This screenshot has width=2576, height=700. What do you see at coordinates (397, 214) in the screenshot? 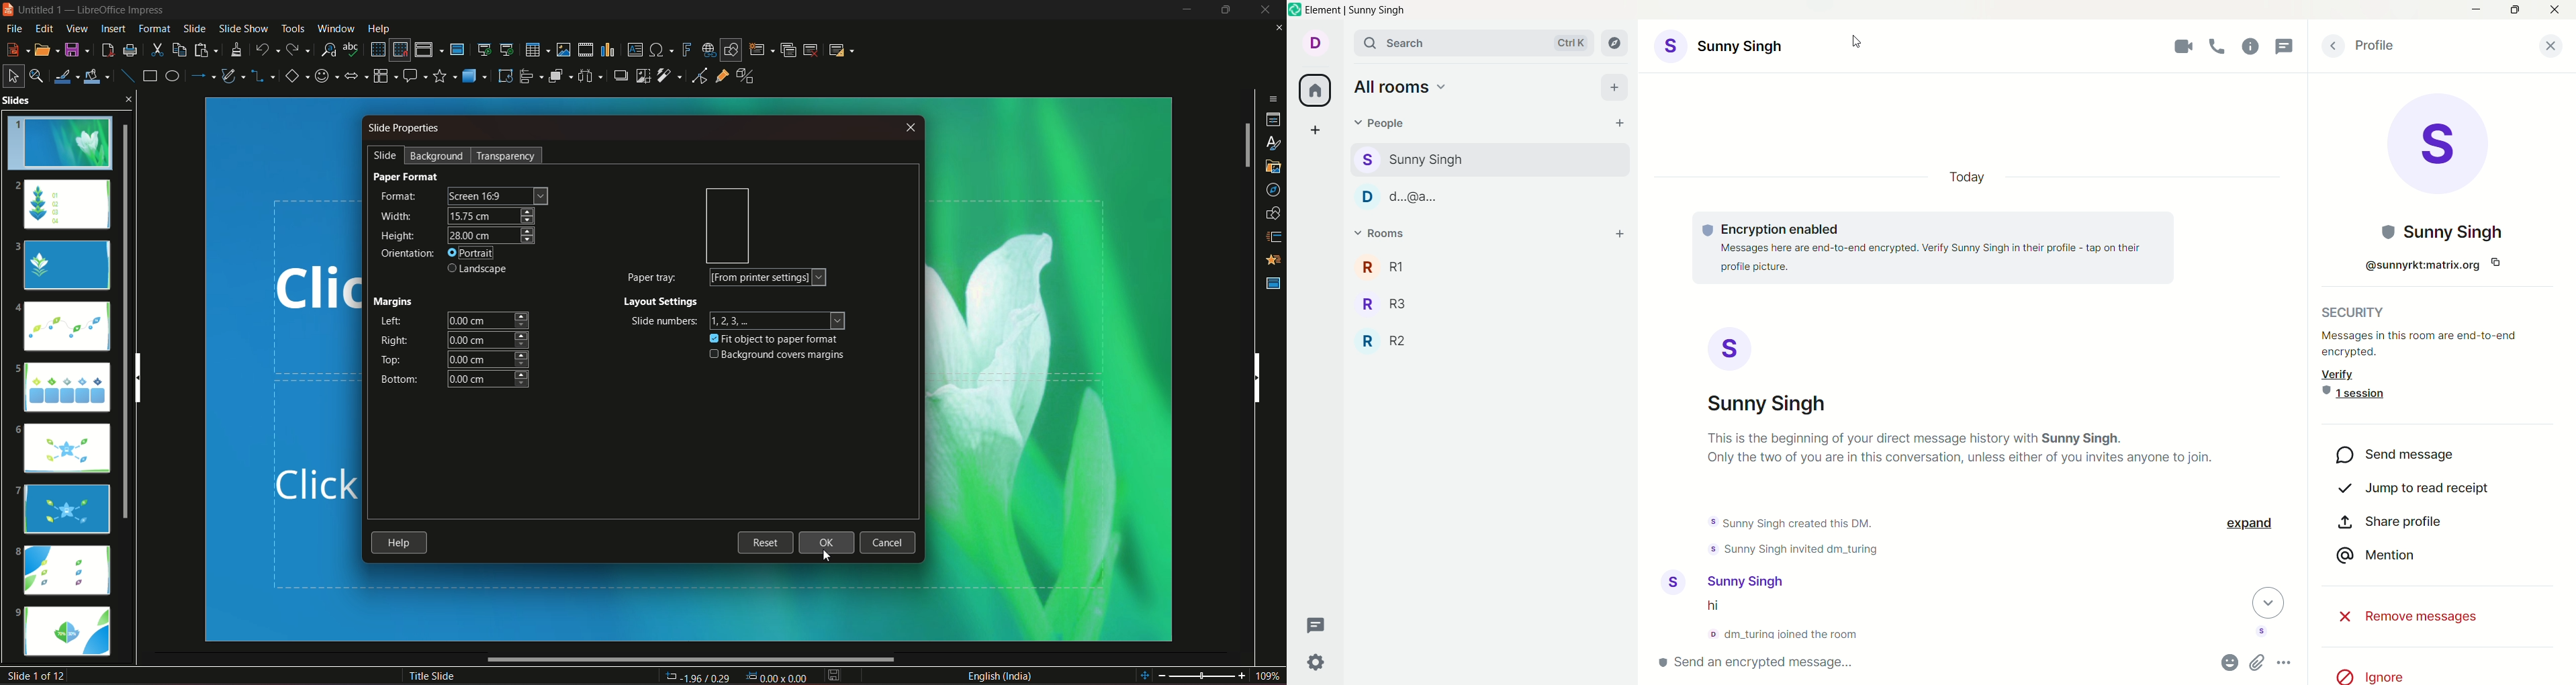
I see `width` at bounding box center [397, 214].